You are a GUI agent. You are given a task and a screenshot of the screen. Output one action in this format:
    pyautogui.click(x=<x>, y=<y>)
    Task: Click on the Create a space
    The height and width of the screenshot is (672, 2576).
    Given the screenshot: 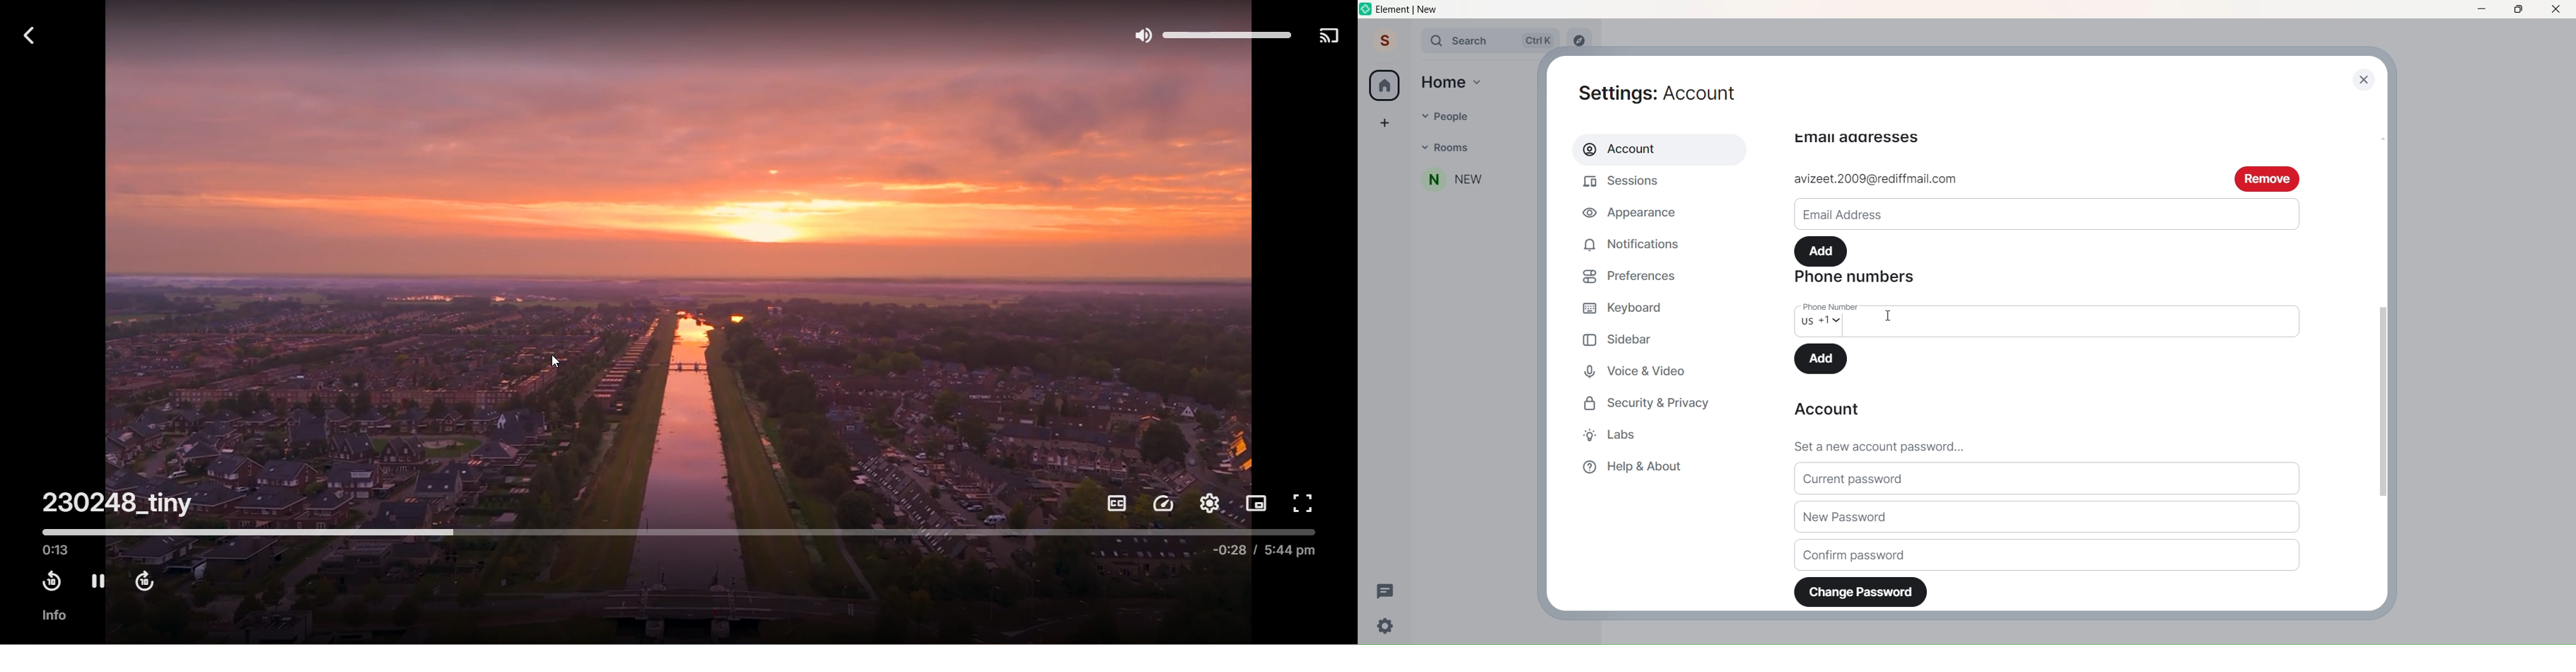 What is the action you would take?
    pyautogui.click(x=1384, y=122)
    